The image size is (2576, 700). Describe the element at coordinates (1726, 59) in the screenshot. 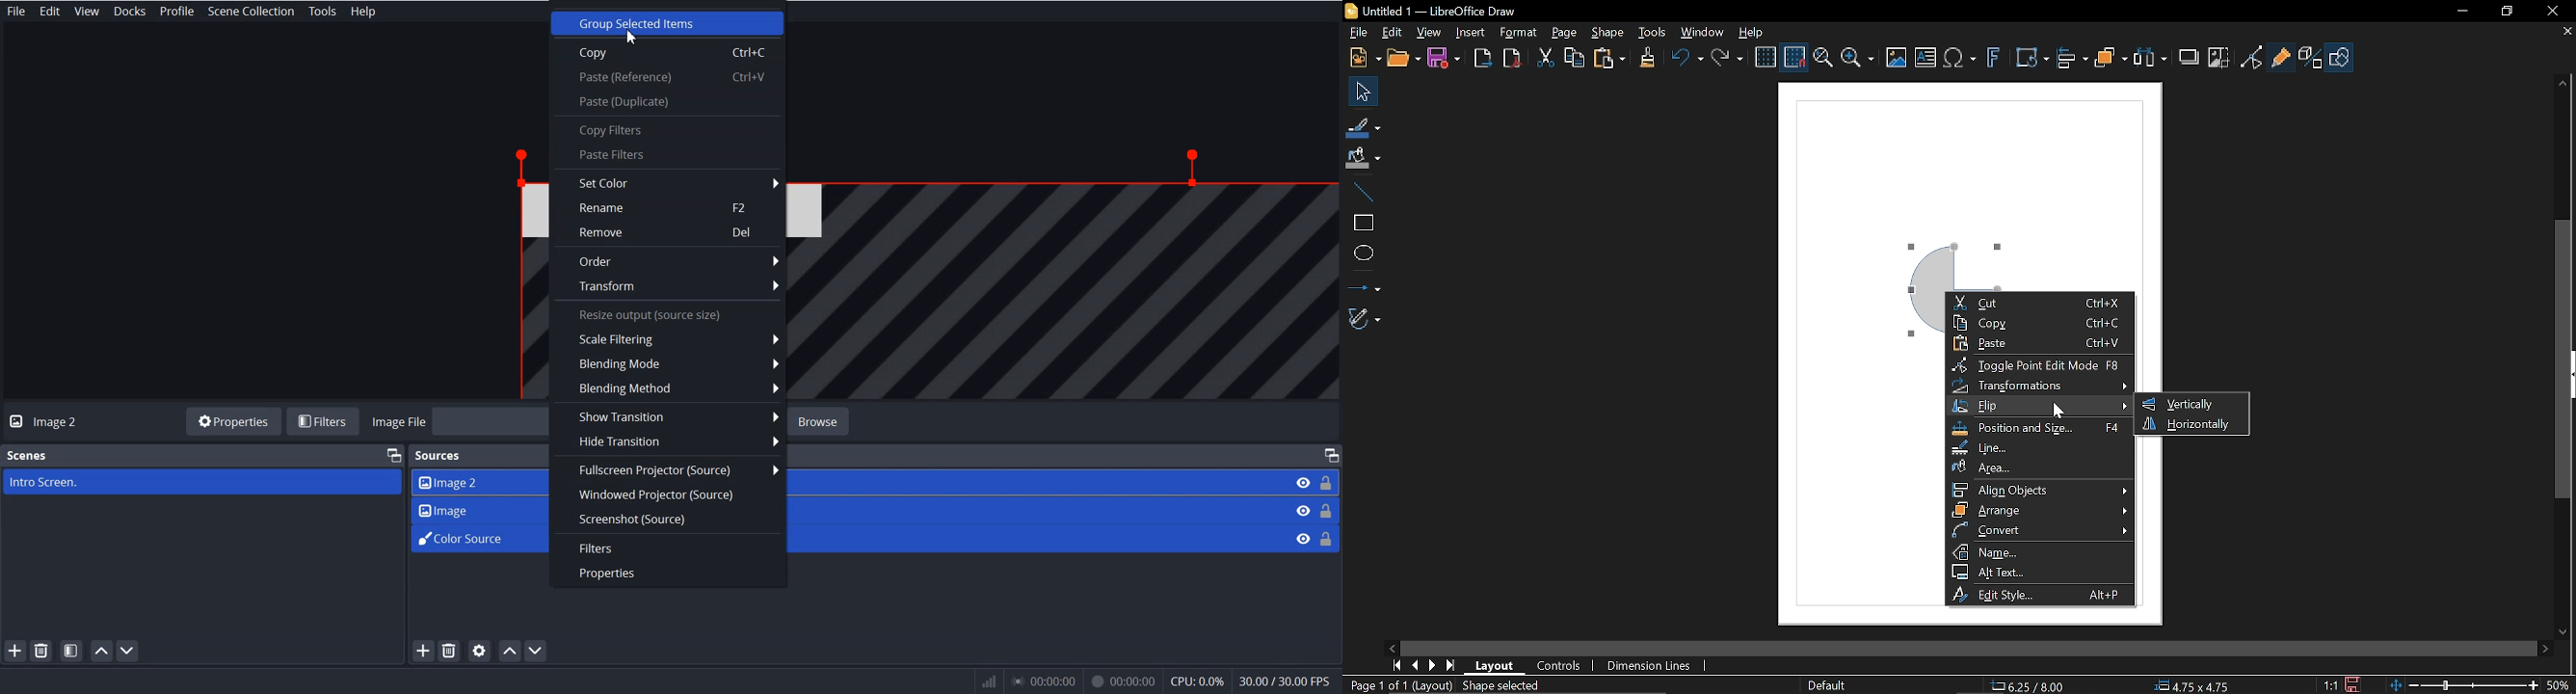

I see `Redo` at that location.